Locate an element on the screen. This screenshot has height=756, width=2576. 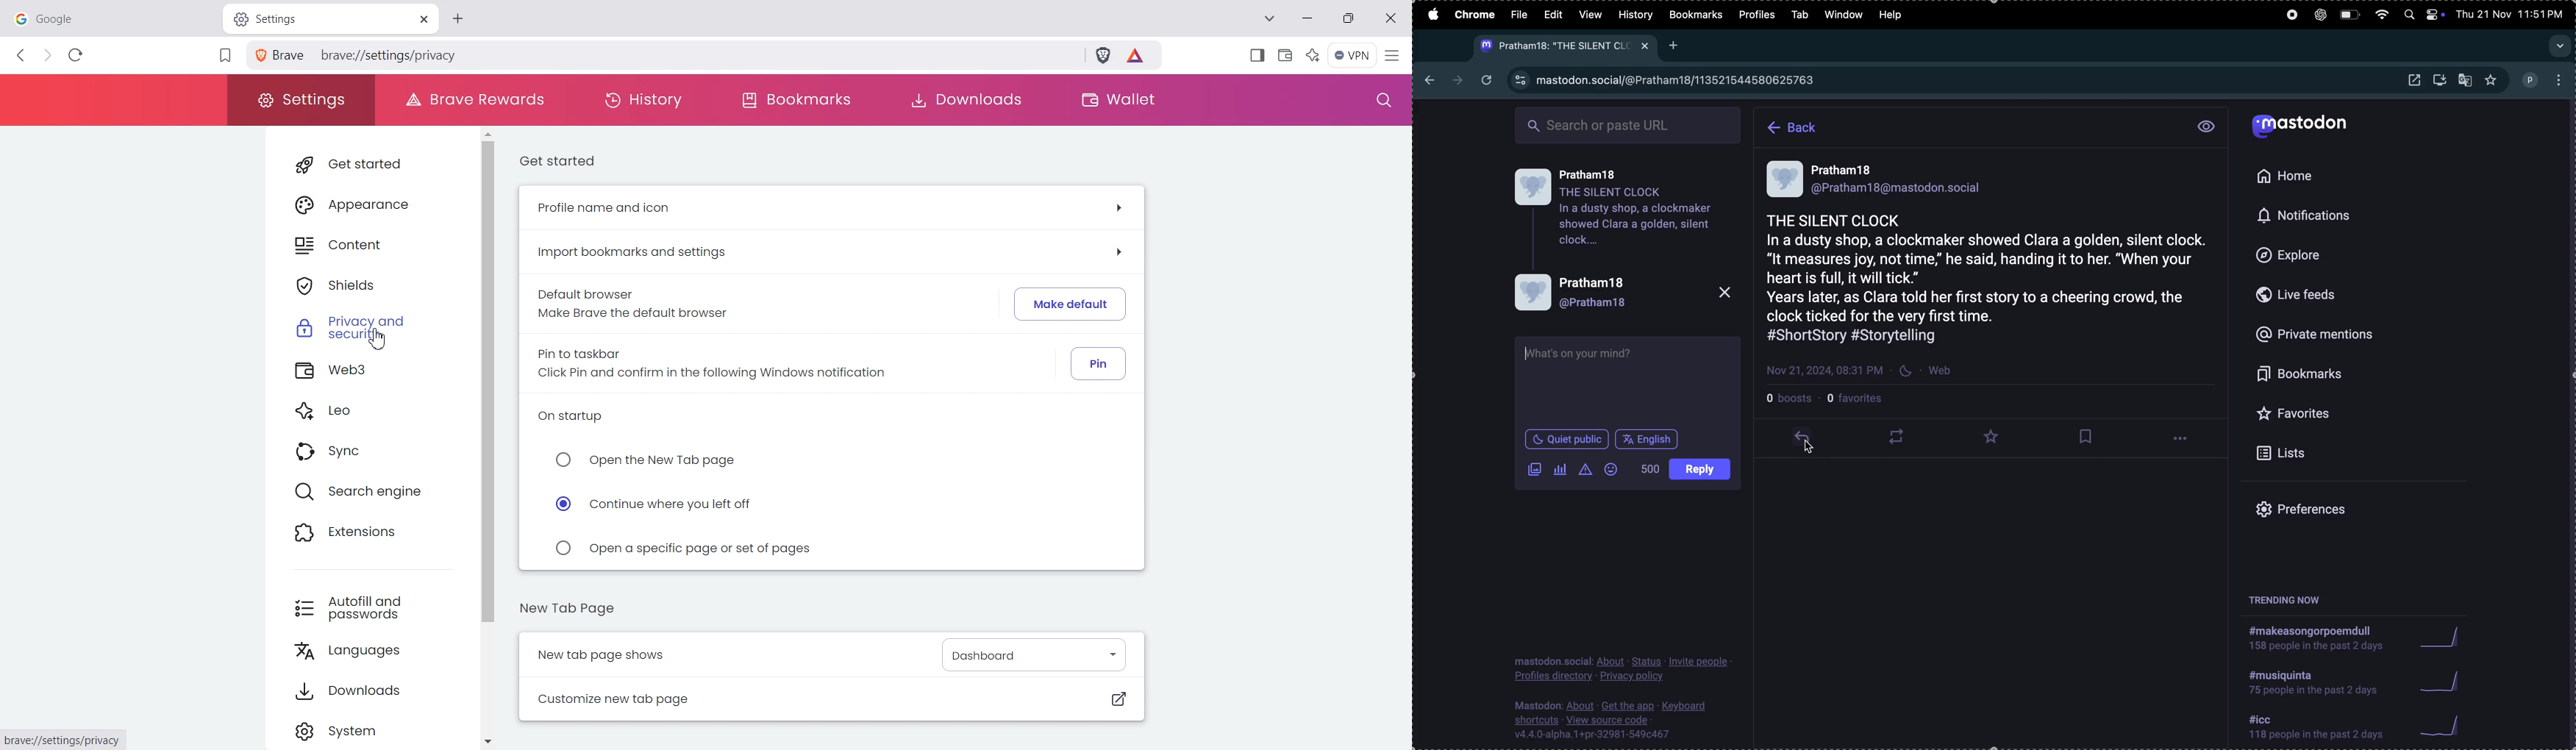
record is located at coordinates (2288, 15).